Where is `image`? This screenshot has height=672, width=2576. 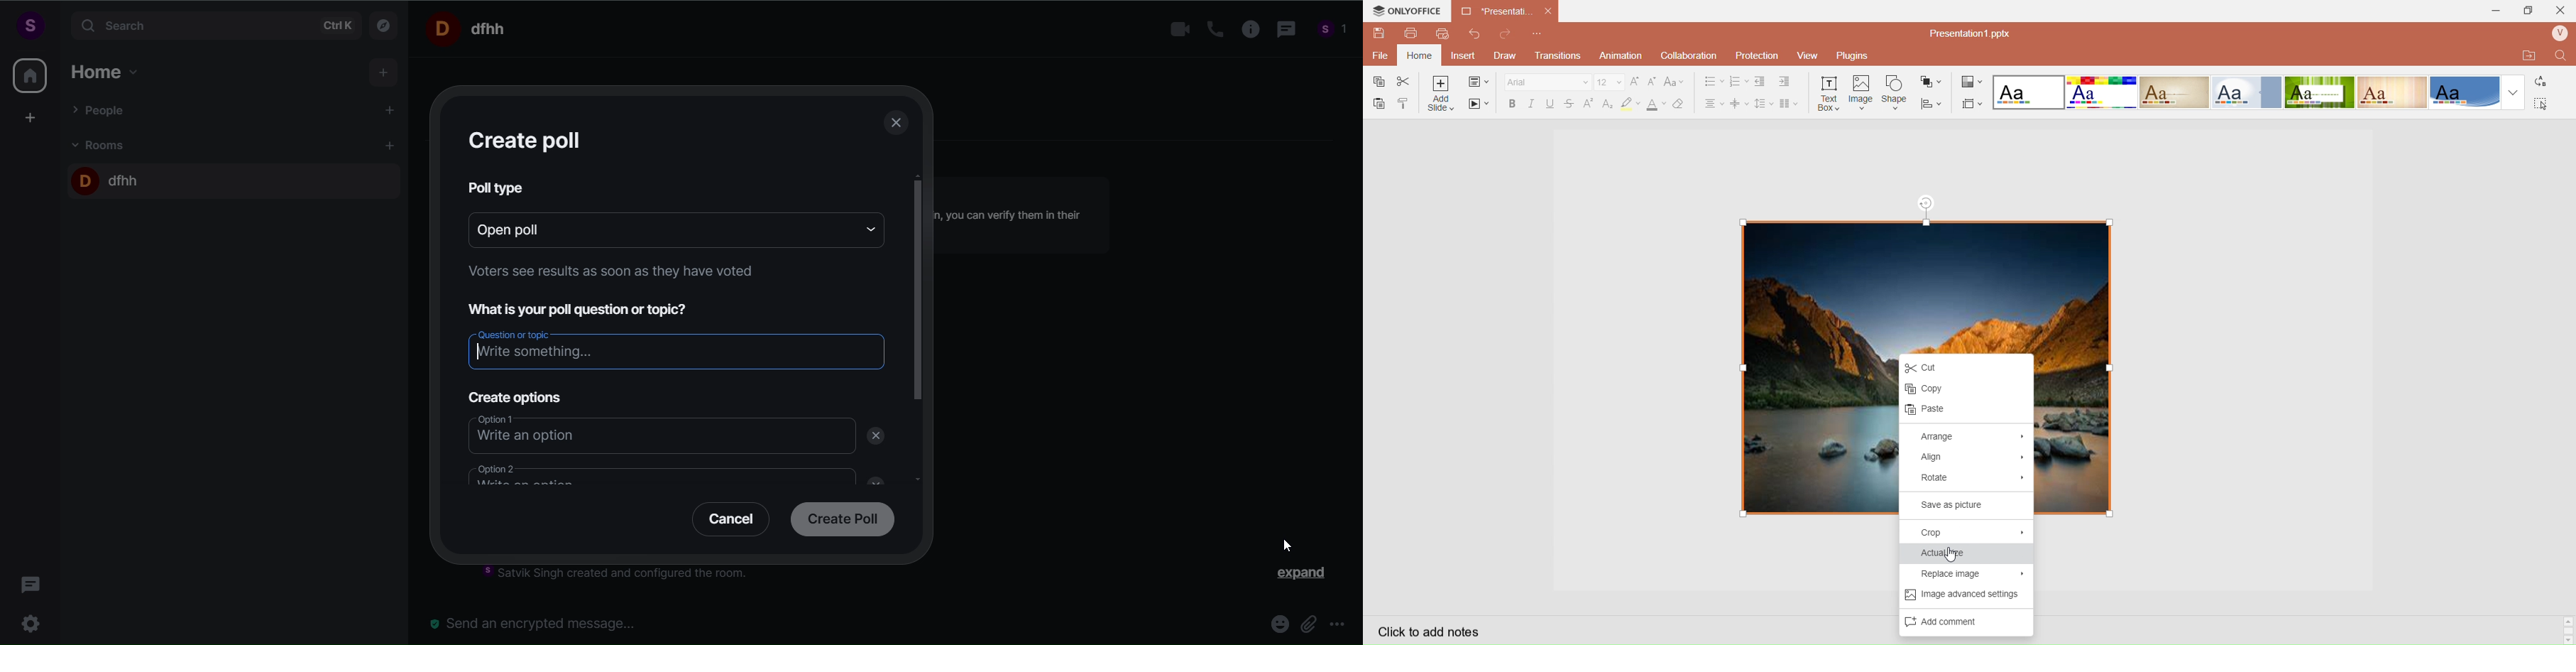 image is located at coordinates (1928, 285).